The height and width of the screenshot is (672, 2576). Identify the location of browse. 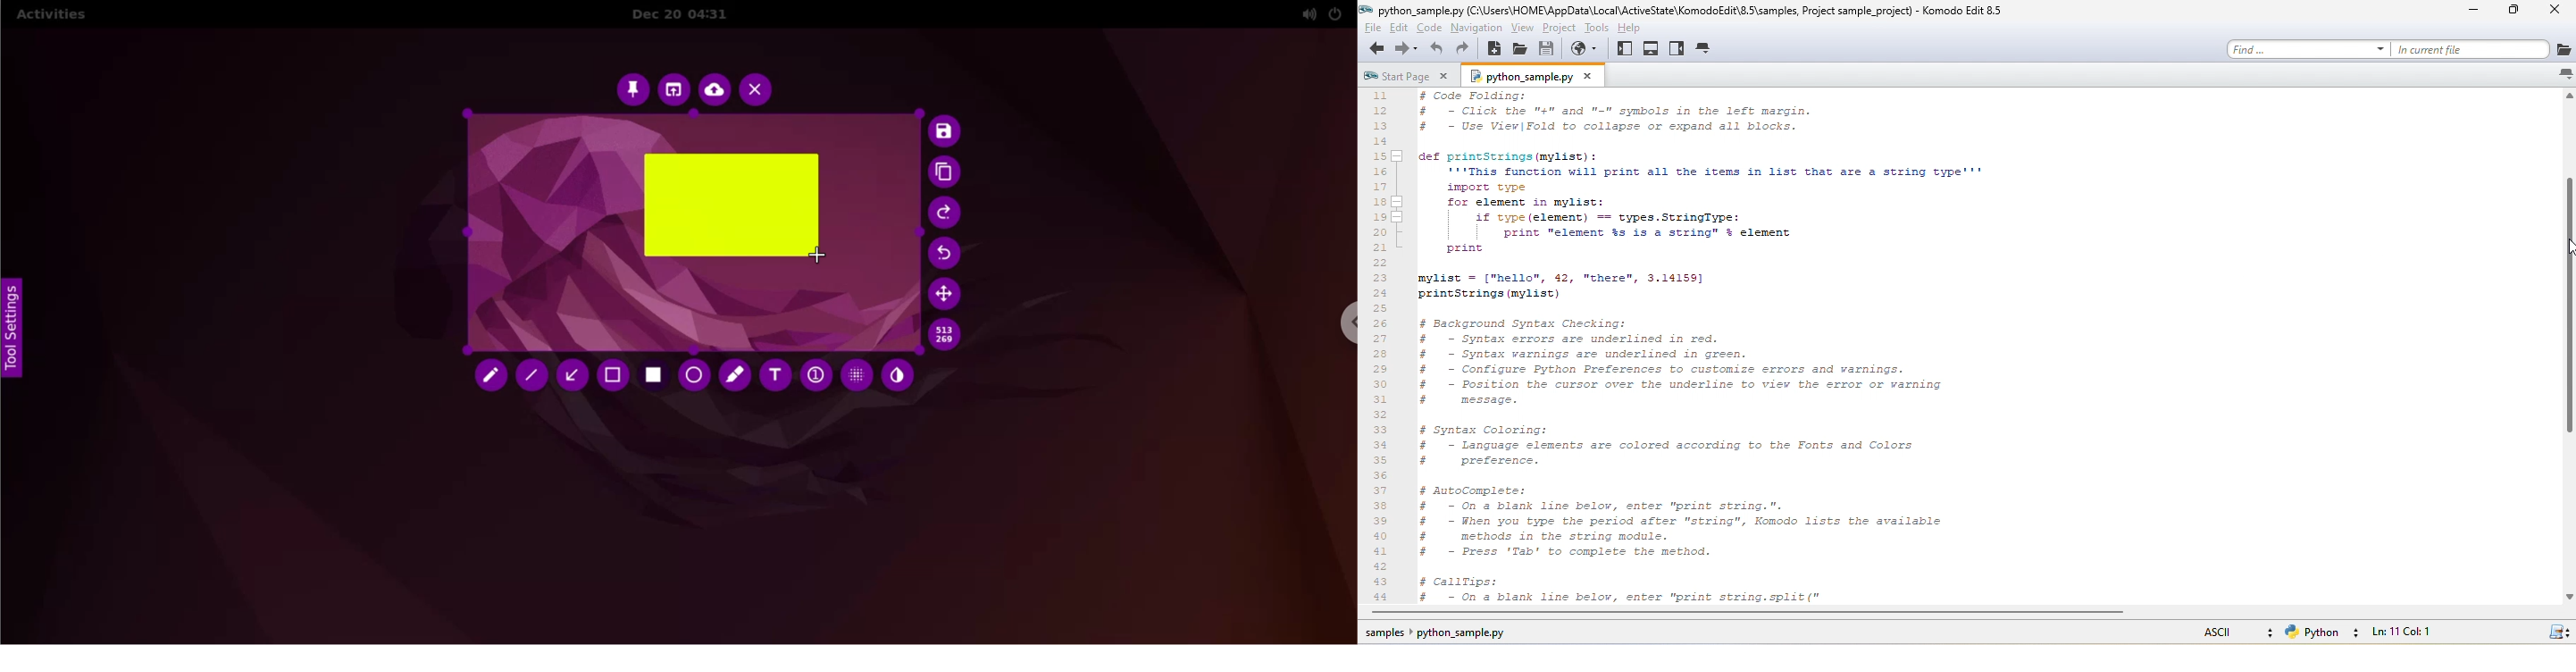
(1588, 48).